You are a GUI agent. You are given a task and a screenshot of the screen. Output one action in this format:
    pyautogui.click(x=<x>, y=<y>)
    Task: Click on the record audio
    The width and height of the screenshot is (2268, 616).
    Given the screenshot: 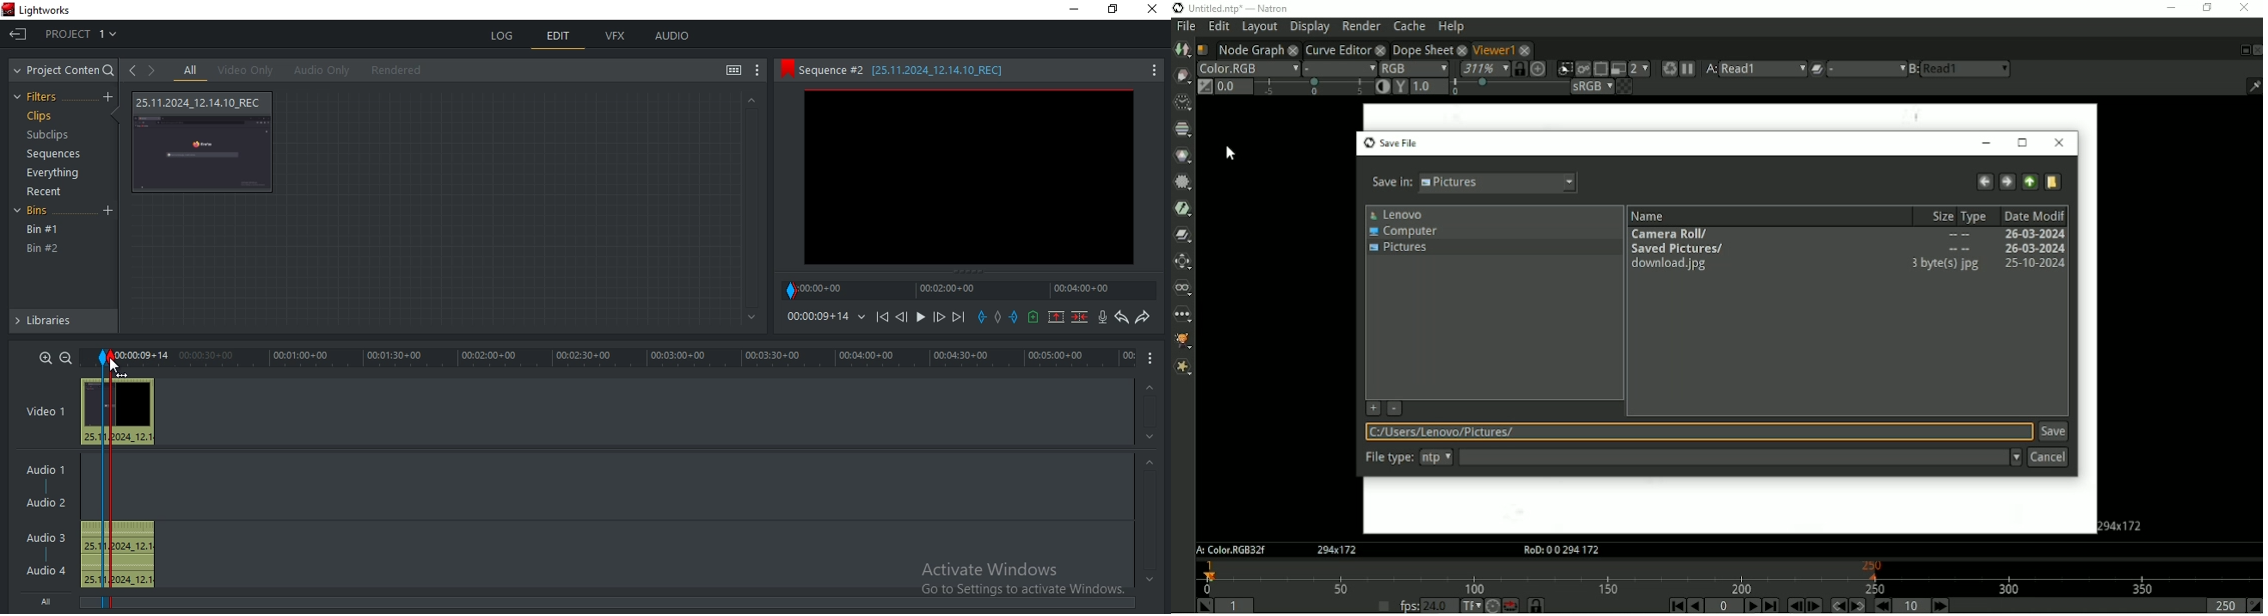 What is the action you would take?
    pyautogui.click(x=1102, y=317)
    